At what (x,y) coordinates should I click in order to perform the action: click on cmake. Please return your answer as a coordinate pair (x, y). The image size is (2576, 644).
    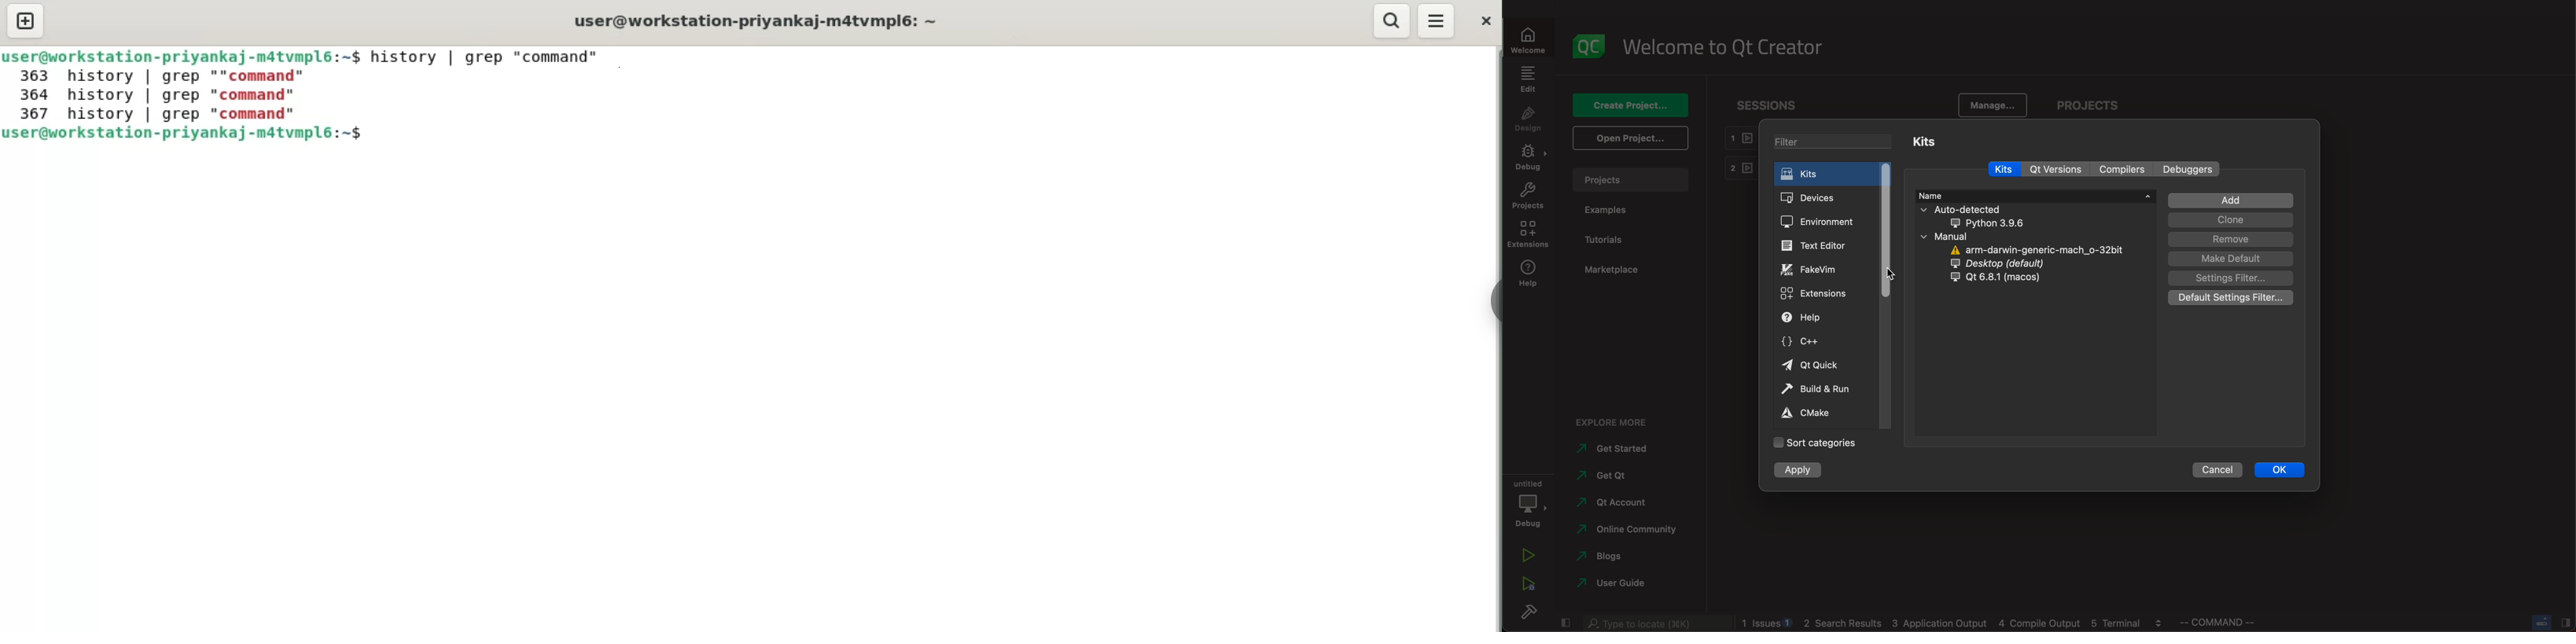
    Looking at the image, I should click on (1810, 414).